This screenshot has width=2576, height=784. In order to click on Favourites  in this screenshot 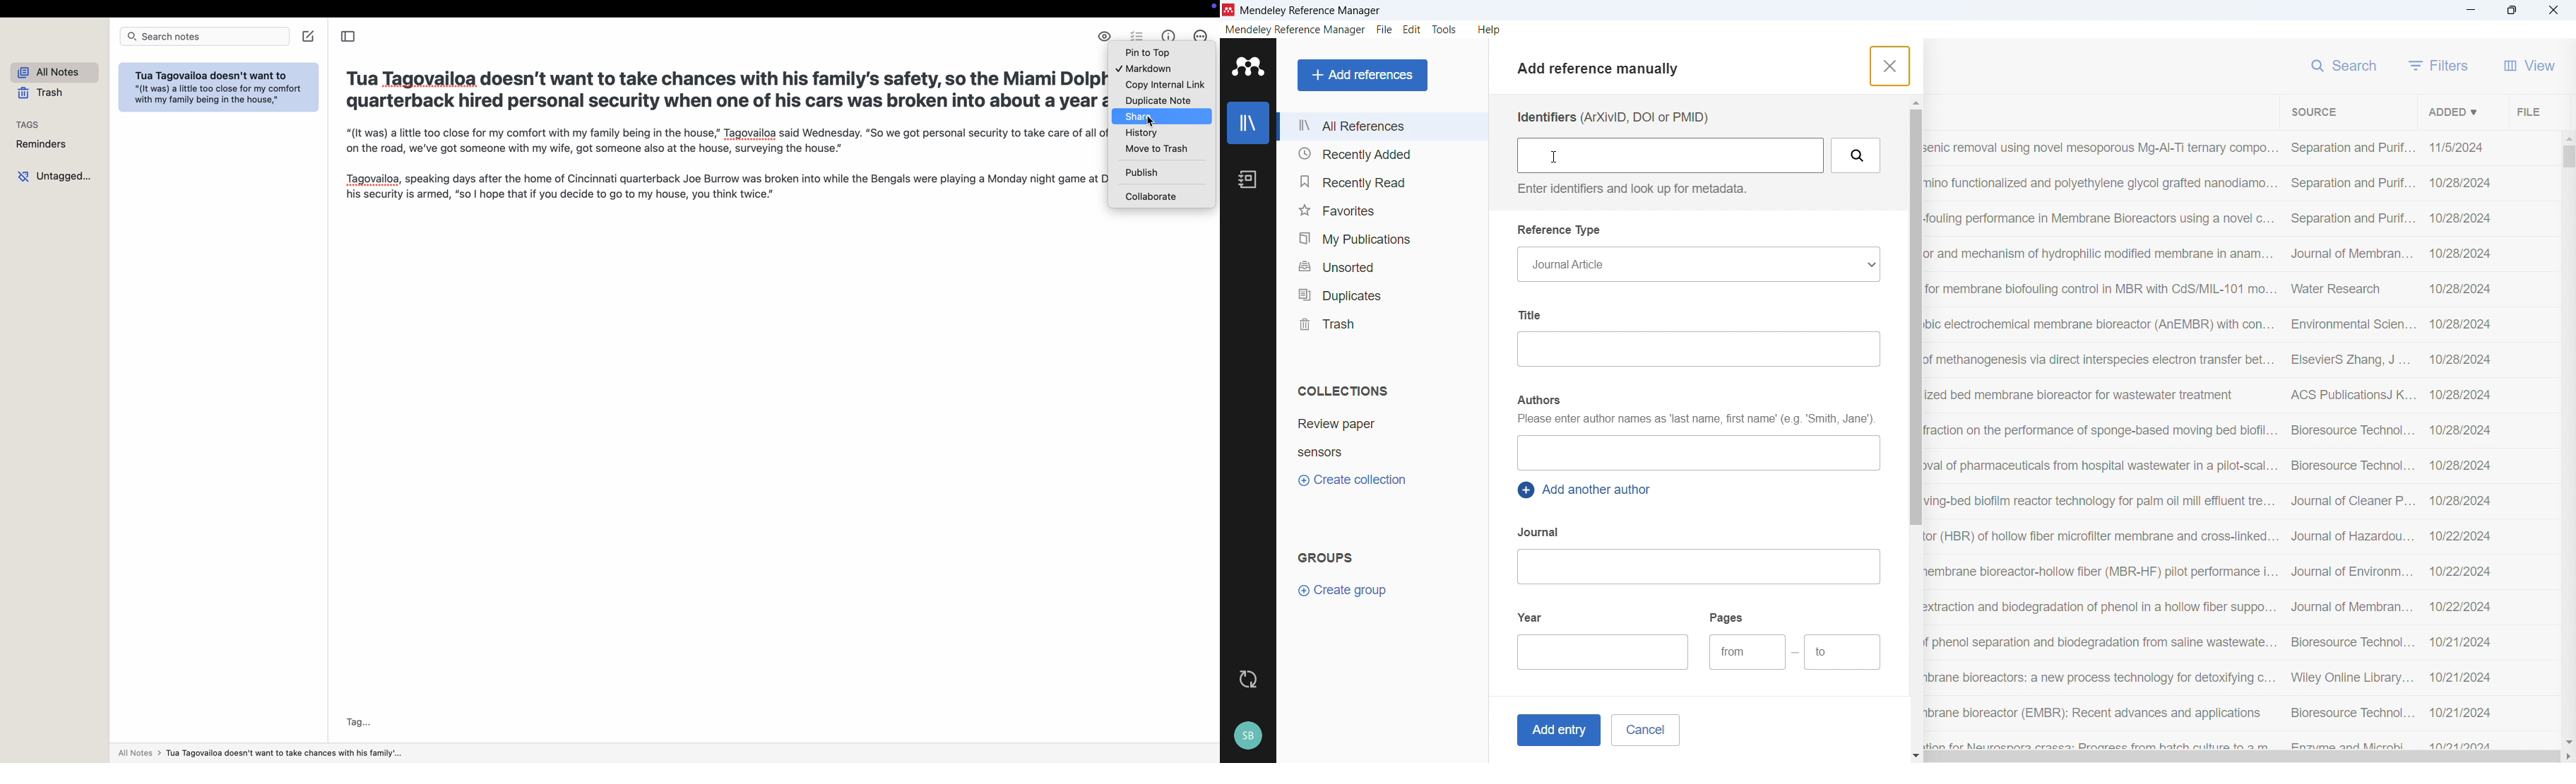, I will do `click(1381, 210)`.